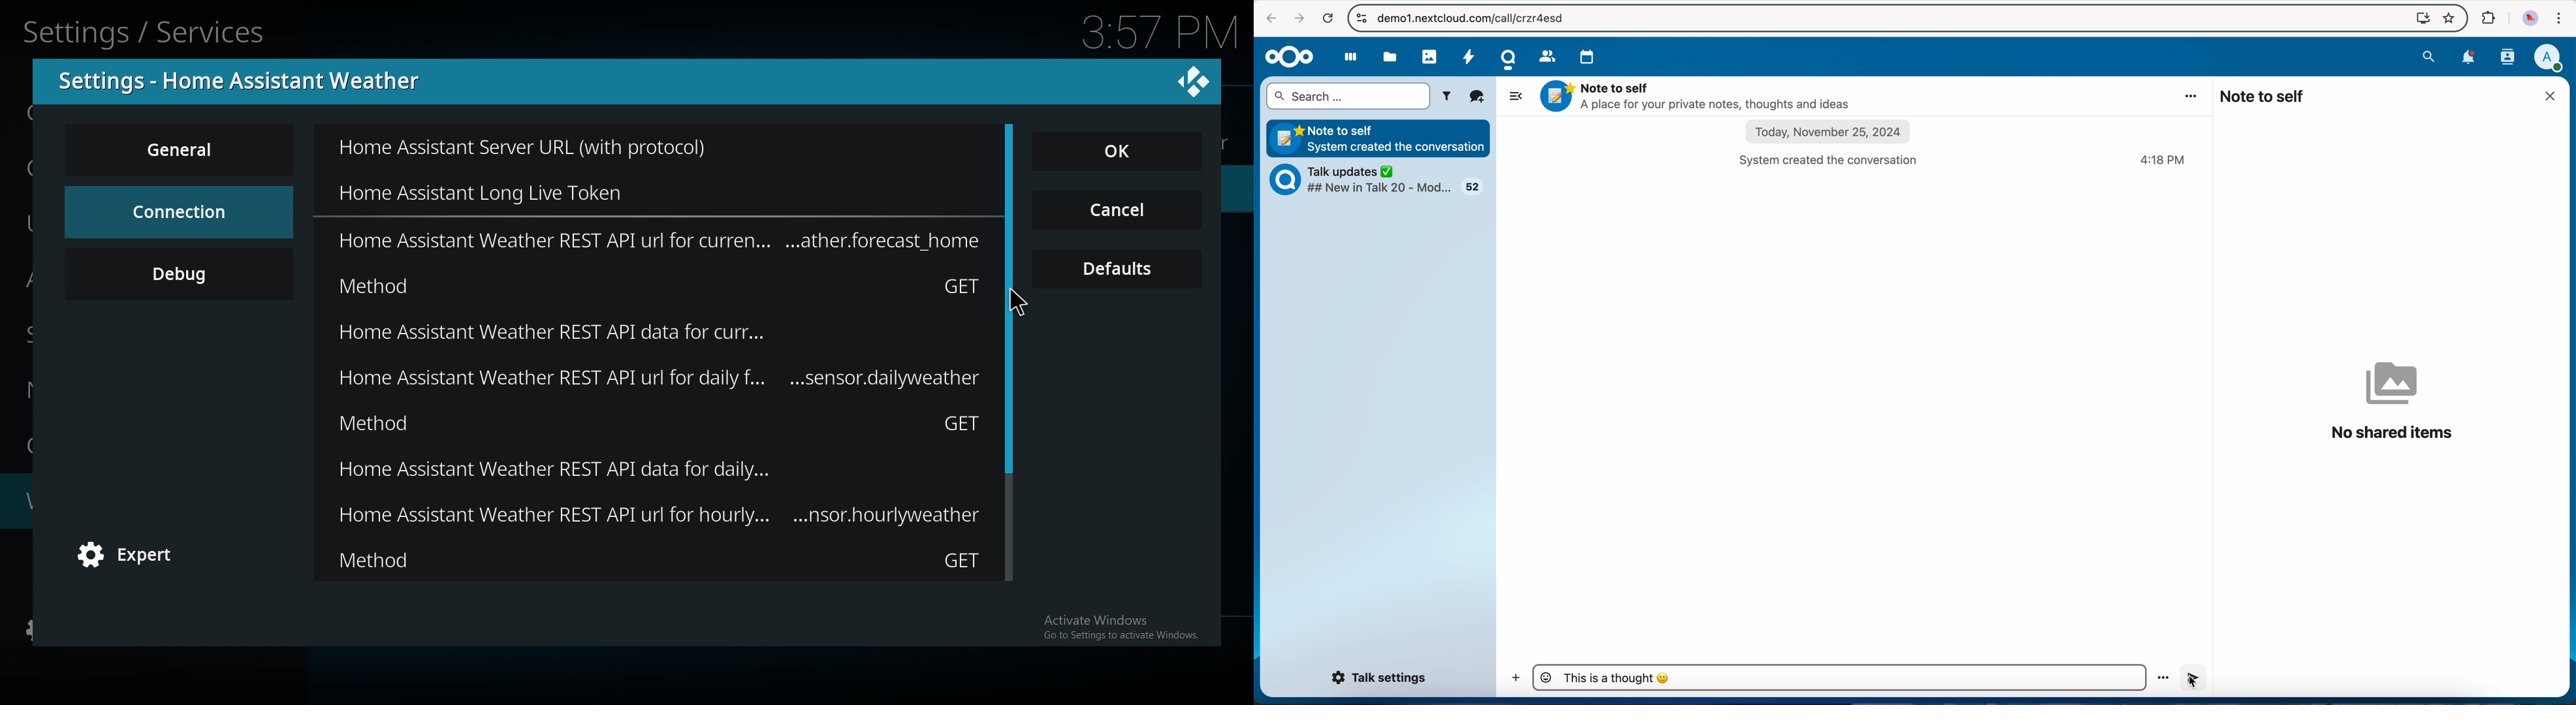  What do you see at coordinates (1017, 305) in the screenshot?
I see `cursor` at bounding box center [1017, 305].